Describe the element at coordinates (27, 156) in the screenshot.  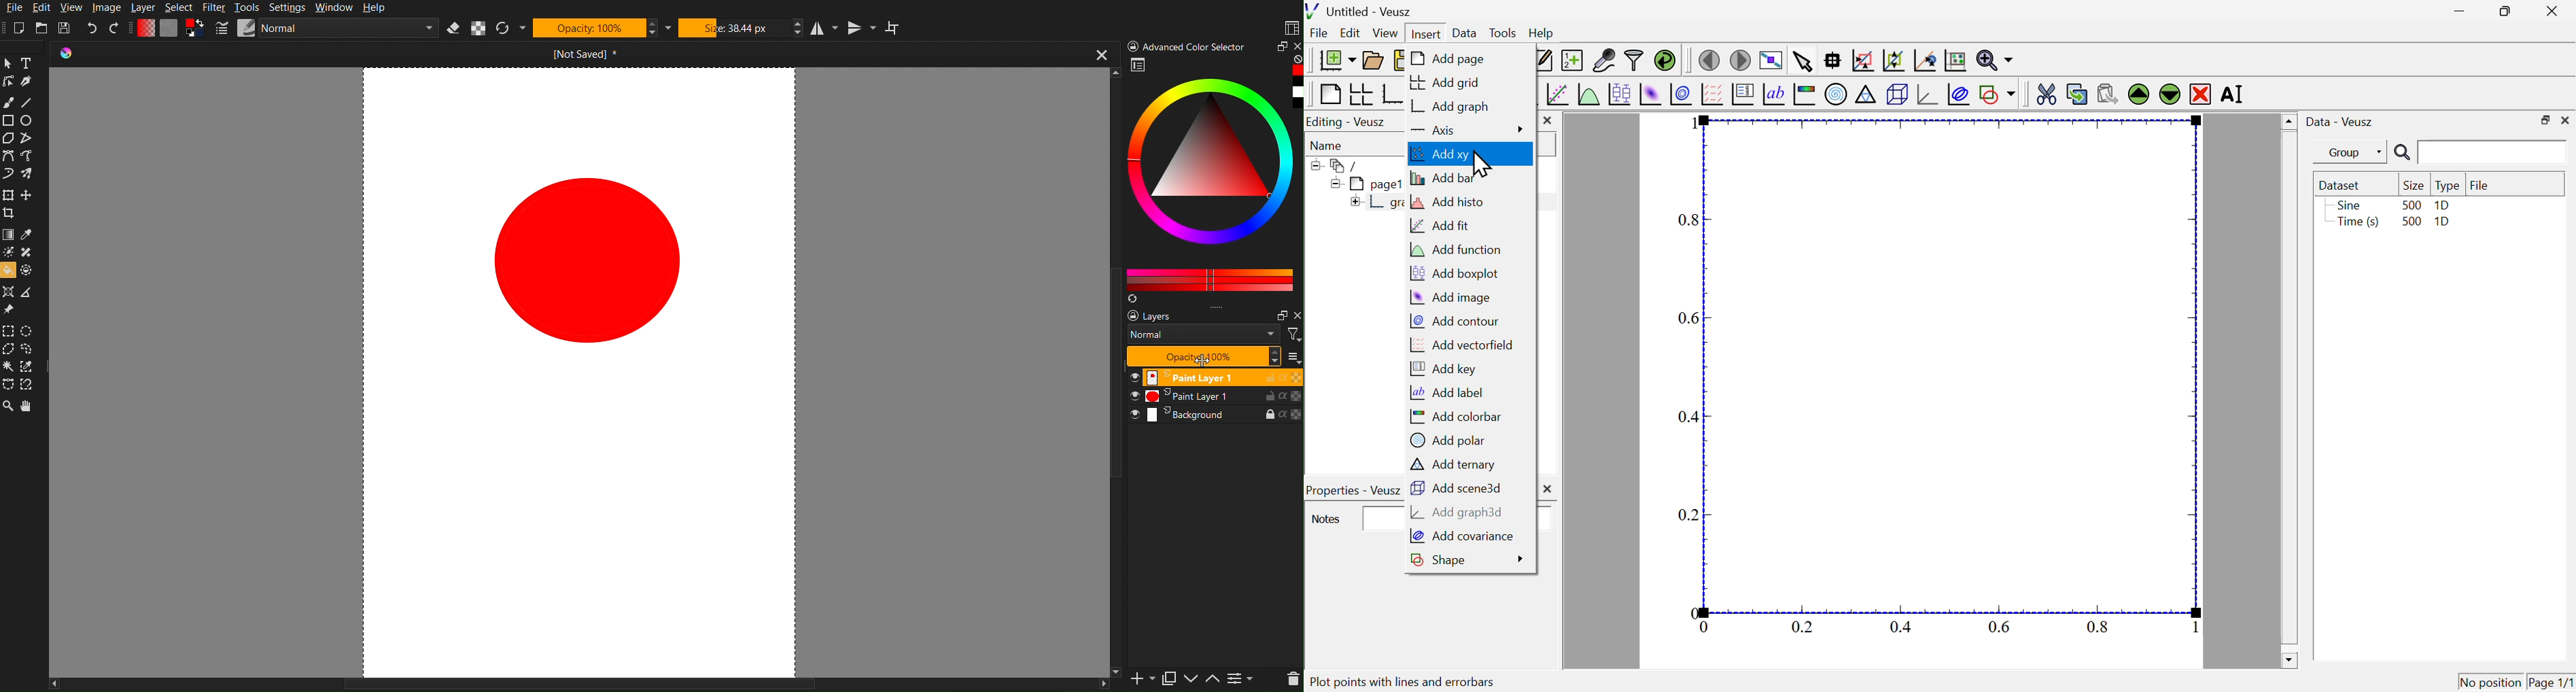
I see `Freehand path` at that location.